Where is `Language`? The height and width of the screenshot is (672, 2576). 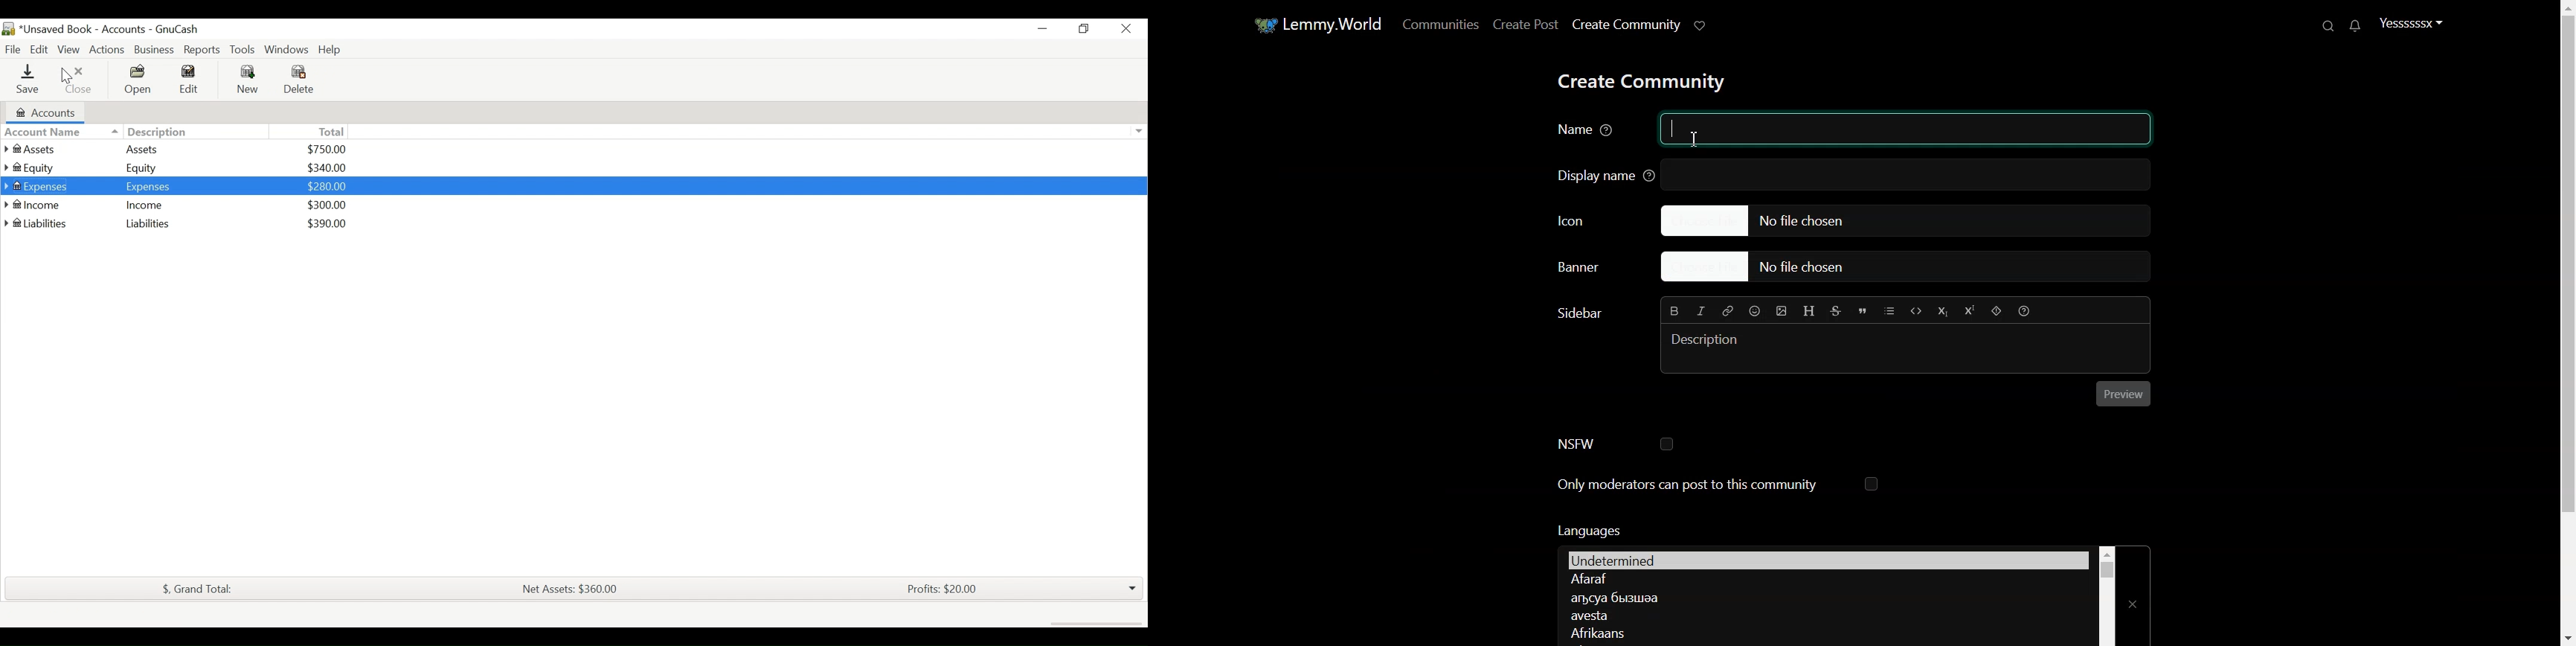 Language is located at coordinates (1825, 580).